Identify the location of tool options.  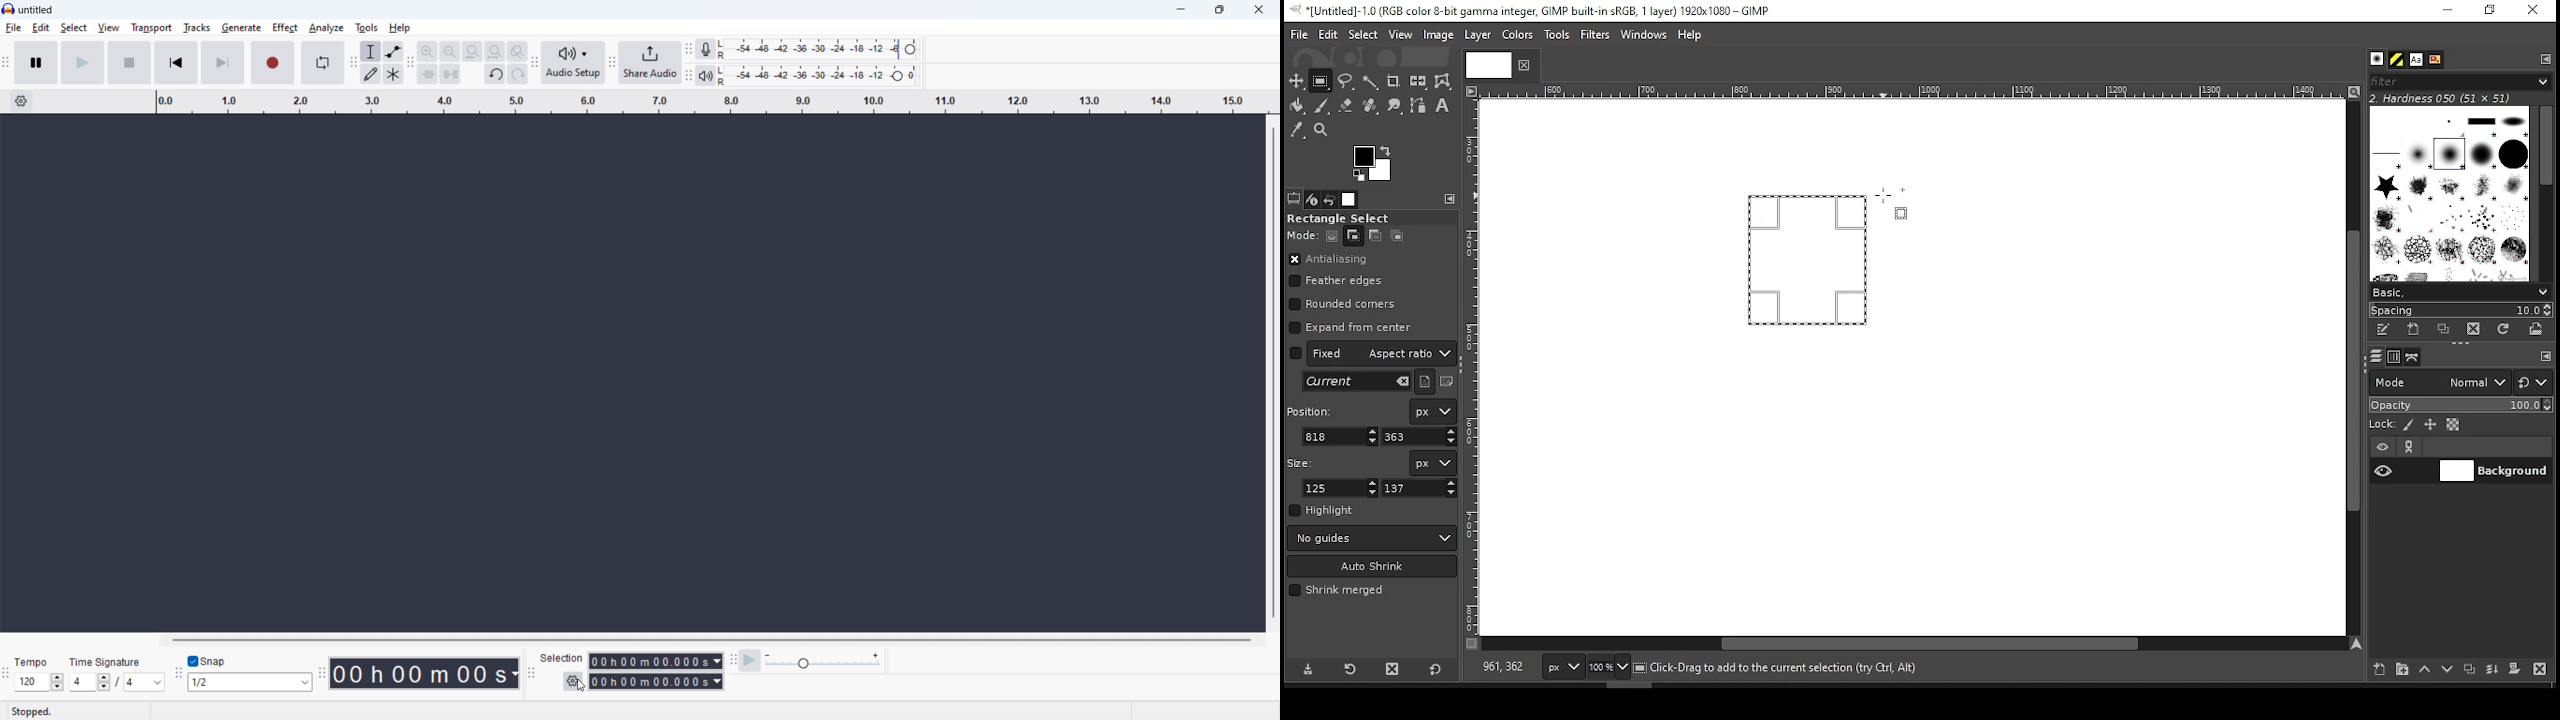
(1294, 198).